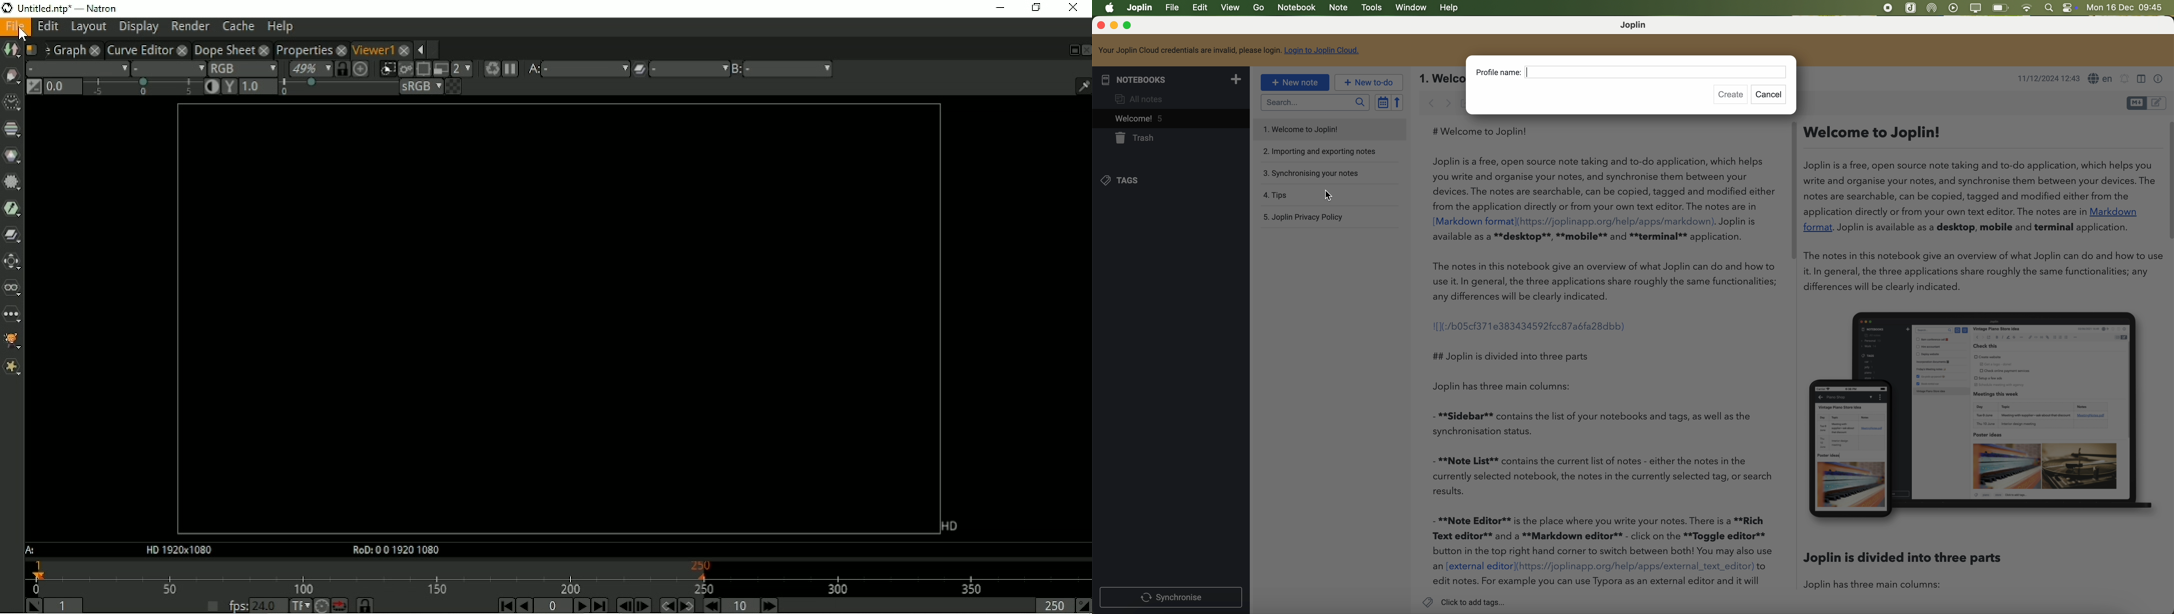 The width and height of the screenshot is (2184, 616). I want to click on notebooks, so click(1170, 79).